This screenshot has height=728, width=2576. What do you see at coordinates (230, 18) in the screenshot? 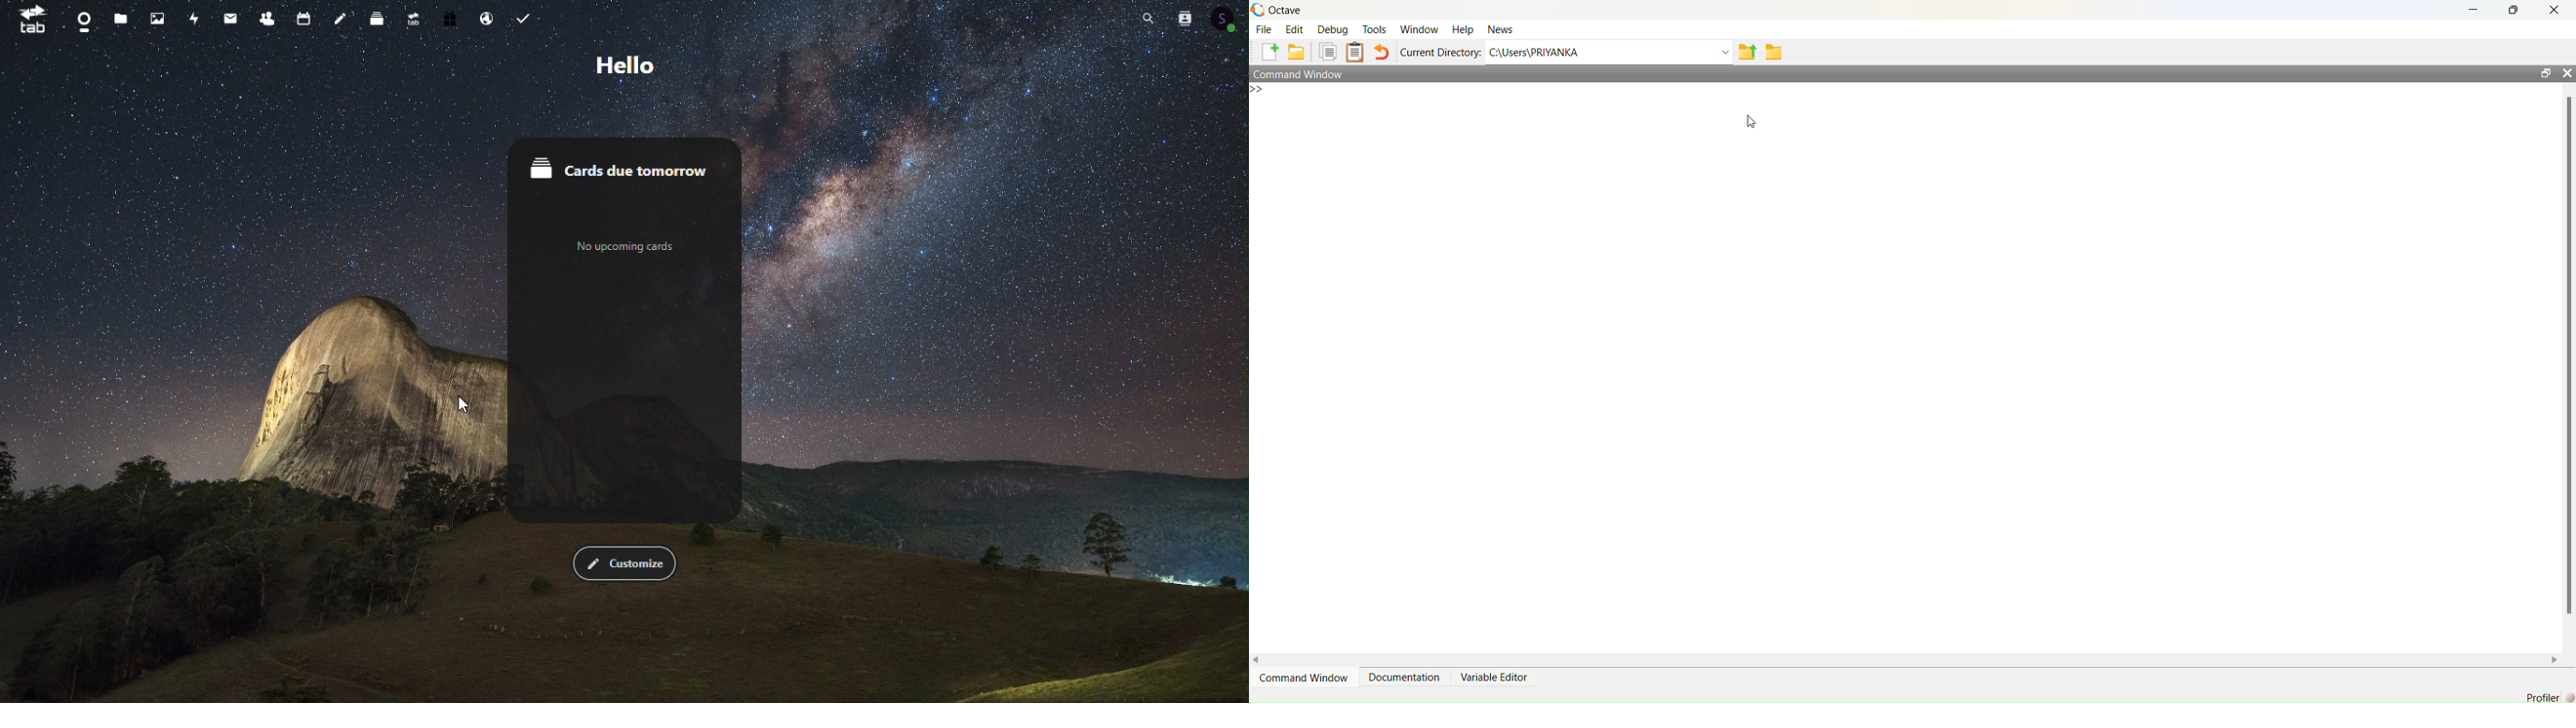
I see `mail` at bounding box center [230, 18].